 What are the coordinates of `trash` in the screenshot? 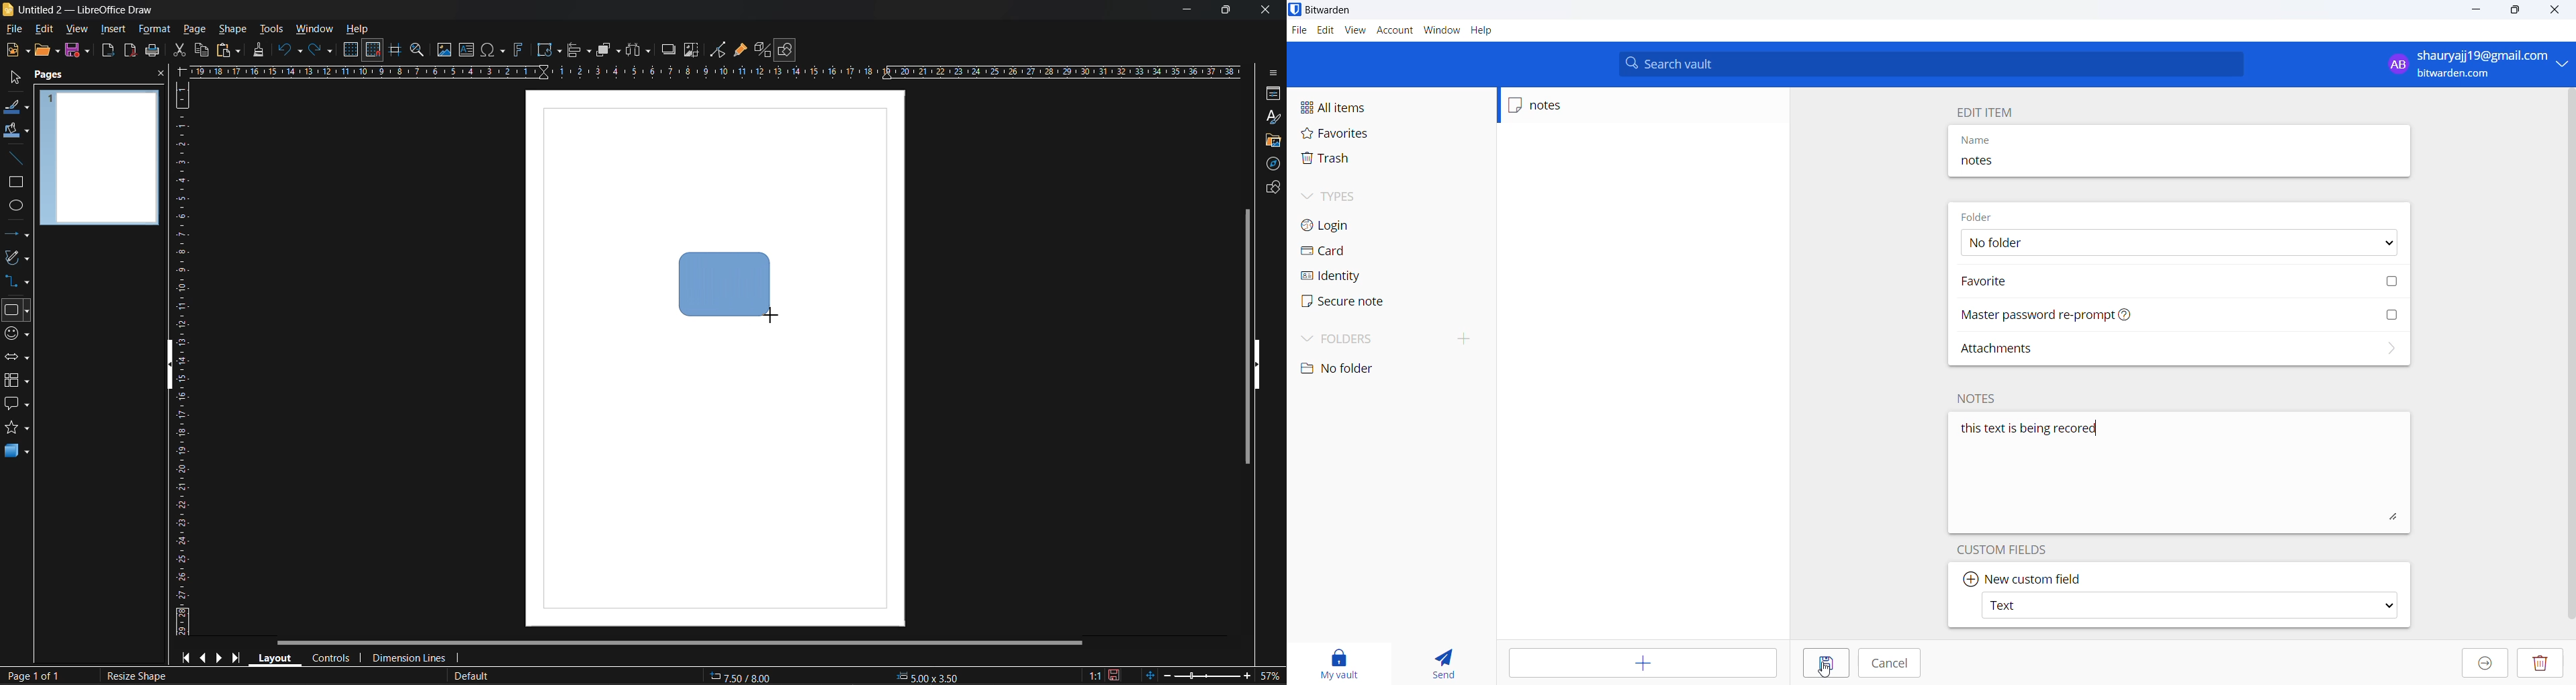 It's located at (1346, 159).